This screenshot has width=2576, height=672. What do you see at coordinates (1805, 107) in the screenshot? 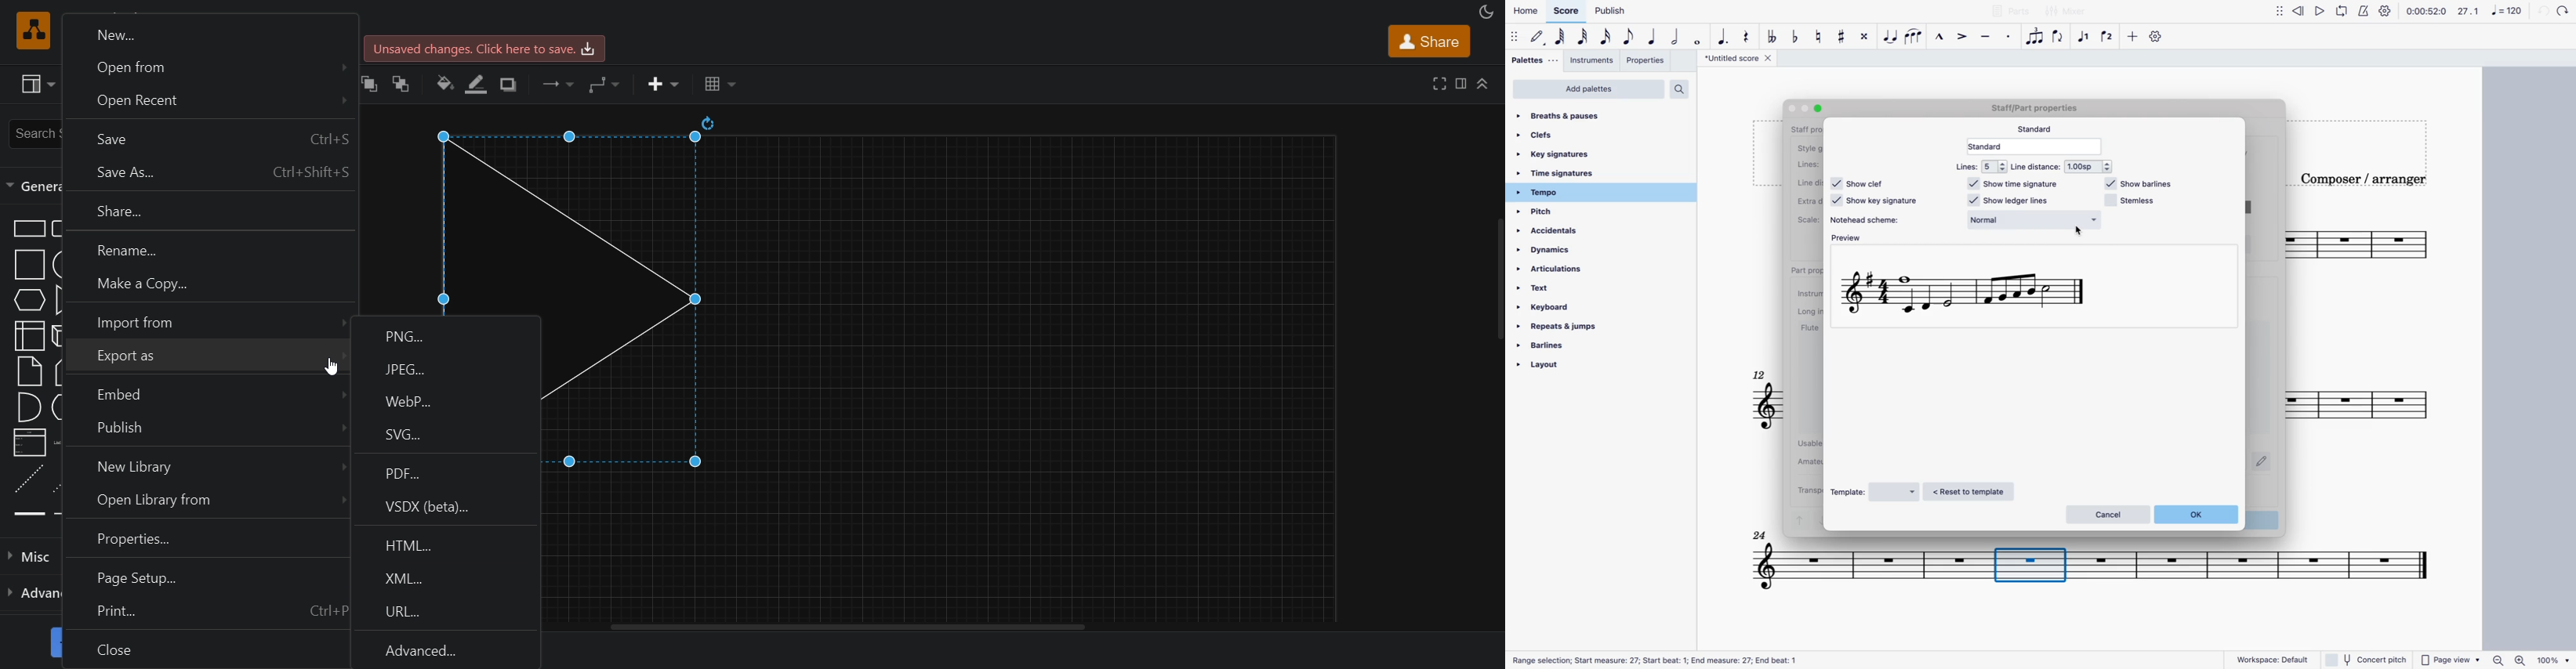
I see `` at bounding box center [1805, 107].